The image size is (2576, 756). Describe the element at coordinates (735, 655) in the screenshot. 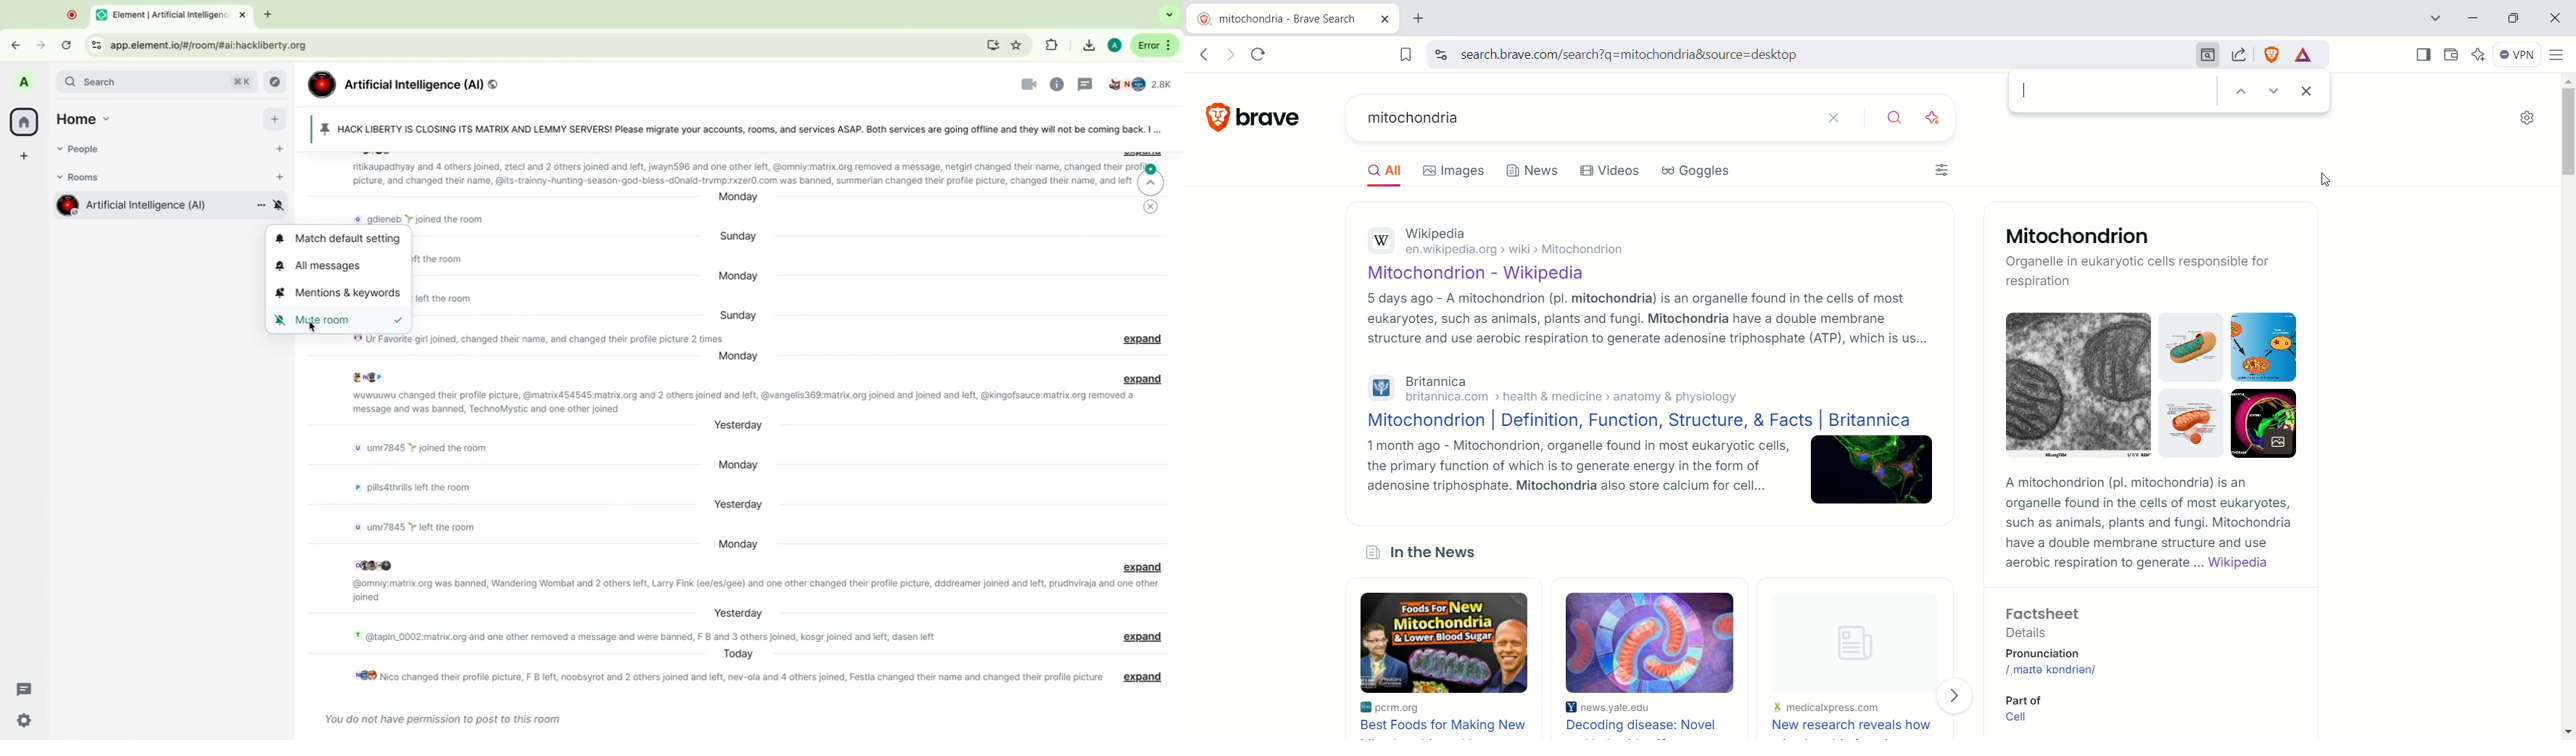

I see `day` at that location.